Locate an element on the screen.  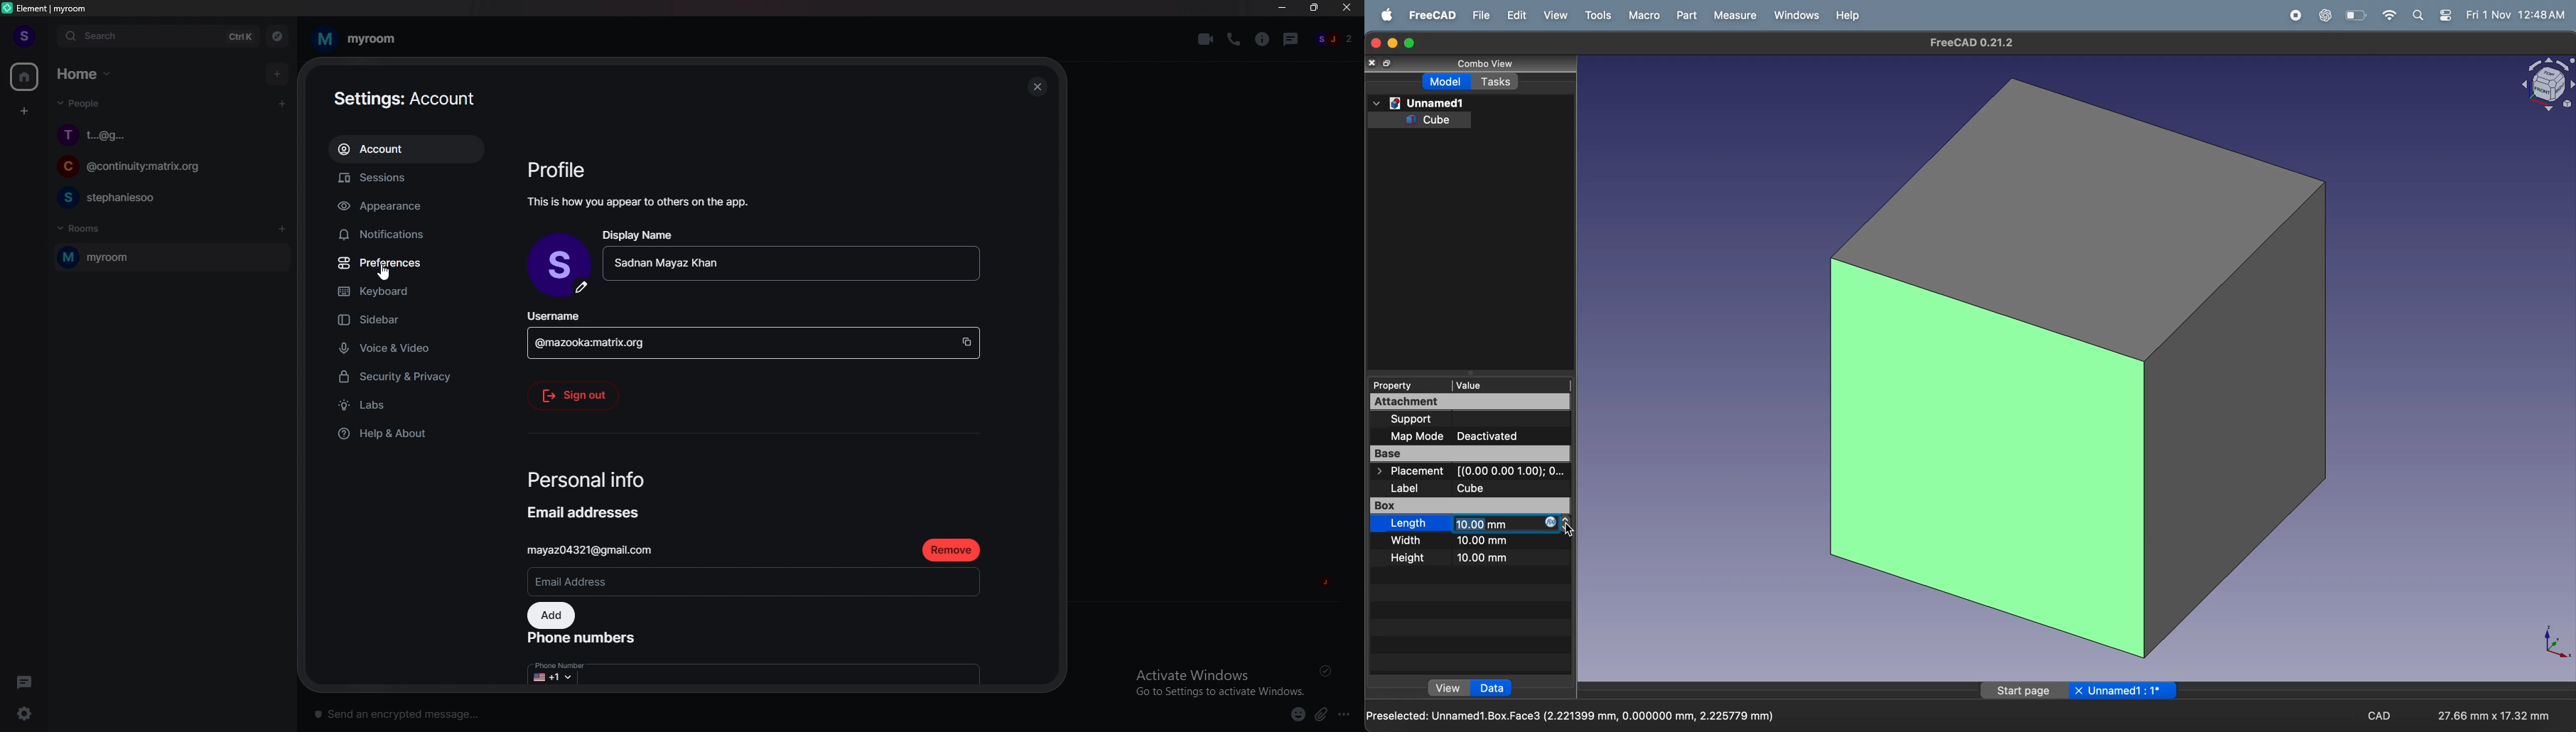
increase or decrease is located at coordinates (1568, 525).